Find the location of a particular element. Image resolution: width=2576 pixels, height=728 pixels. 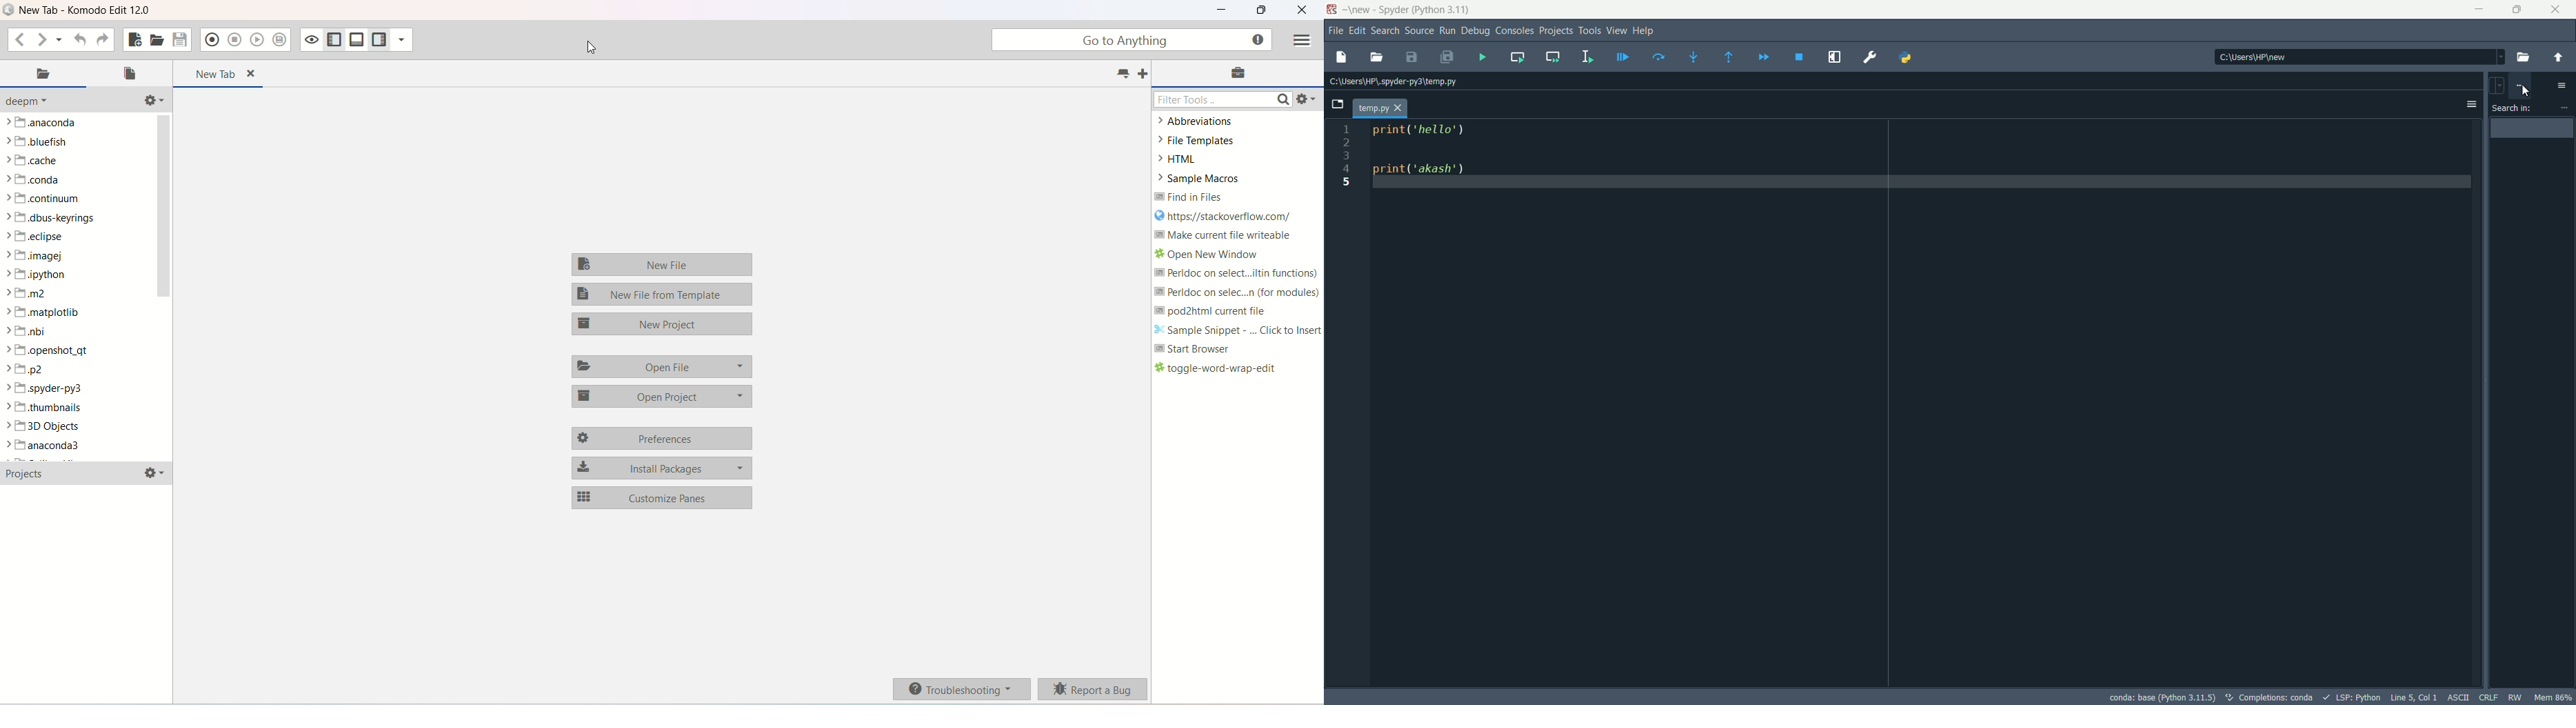

cursor is located at coordinates (2526, 91).